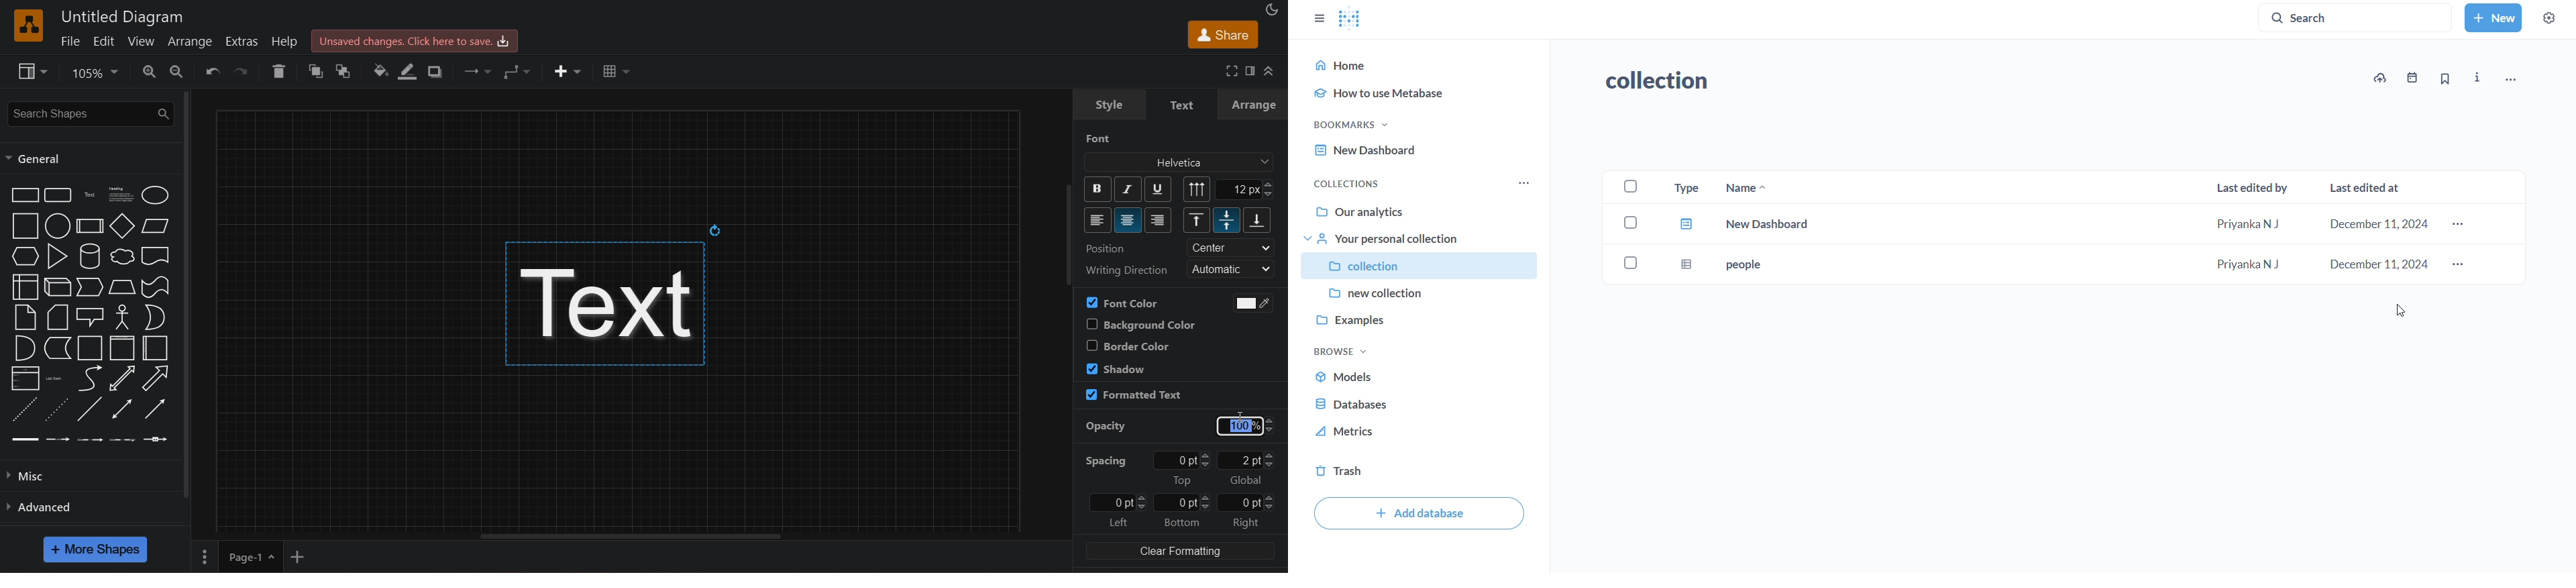  Describe the element at coordinates (25, 409) in the screenshot. I see `dashed line` at that location.